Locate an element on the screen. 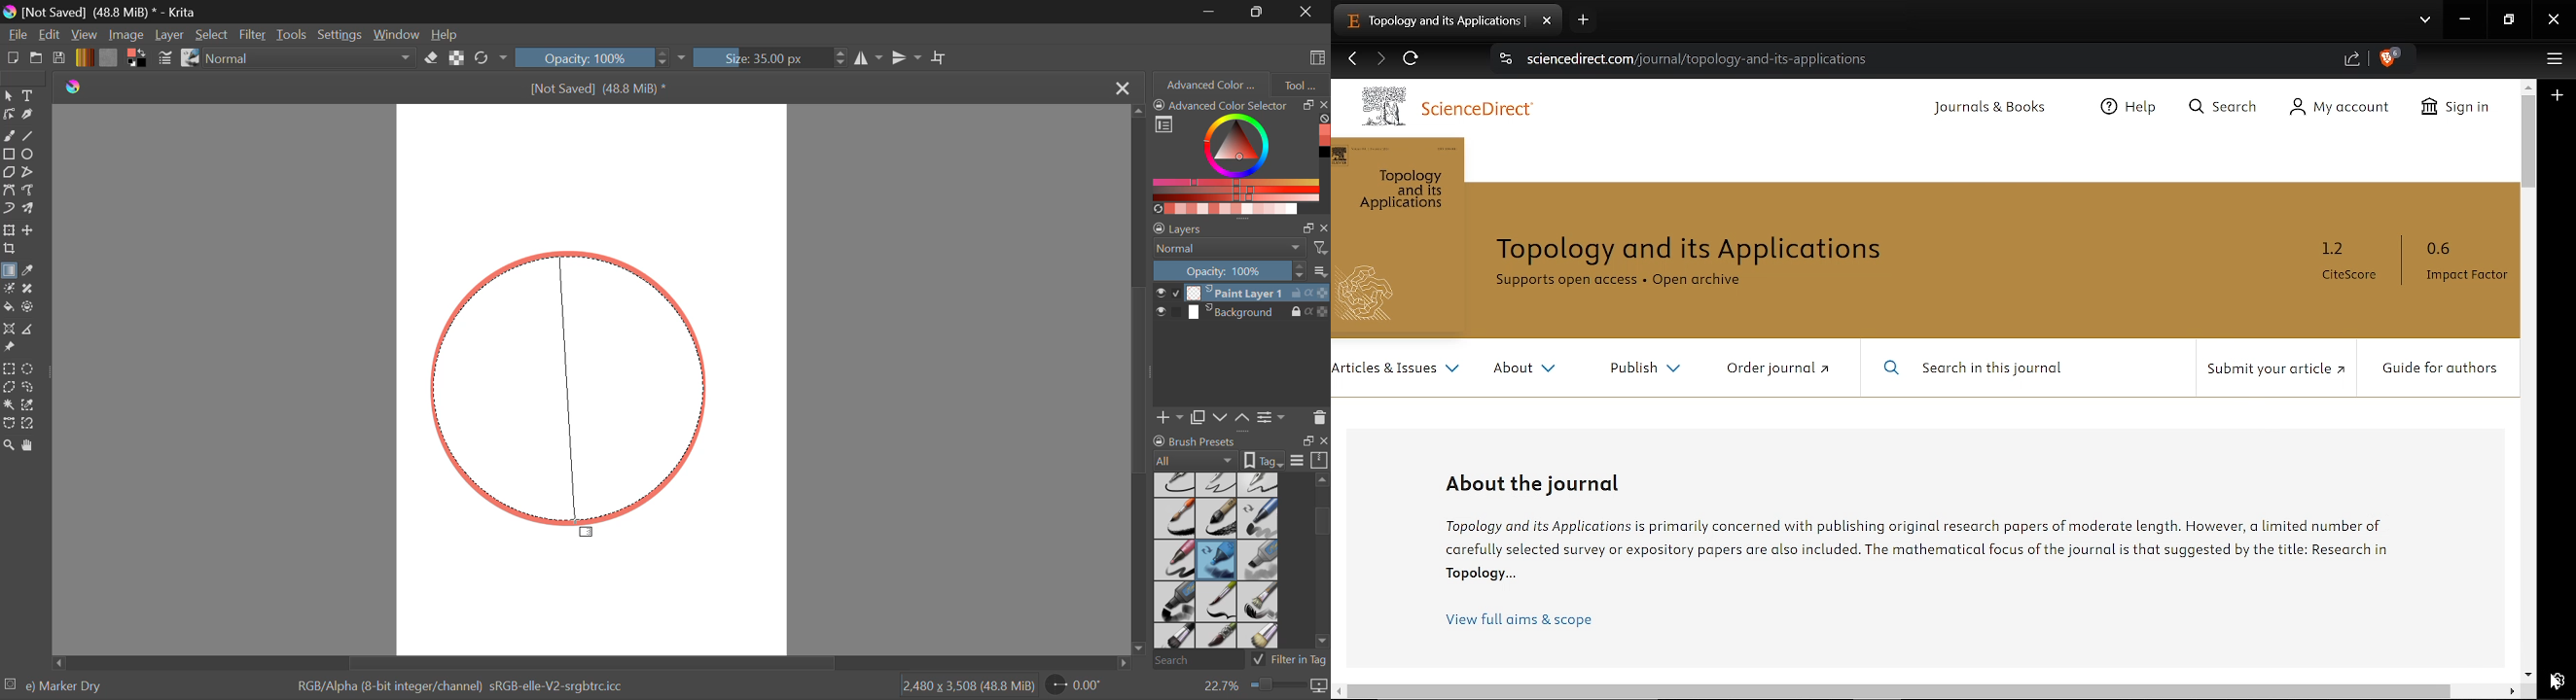 Image resolution: width=2576 pixels, height=700 pixels. Page Dimensions is located at coordinates (972, 686).